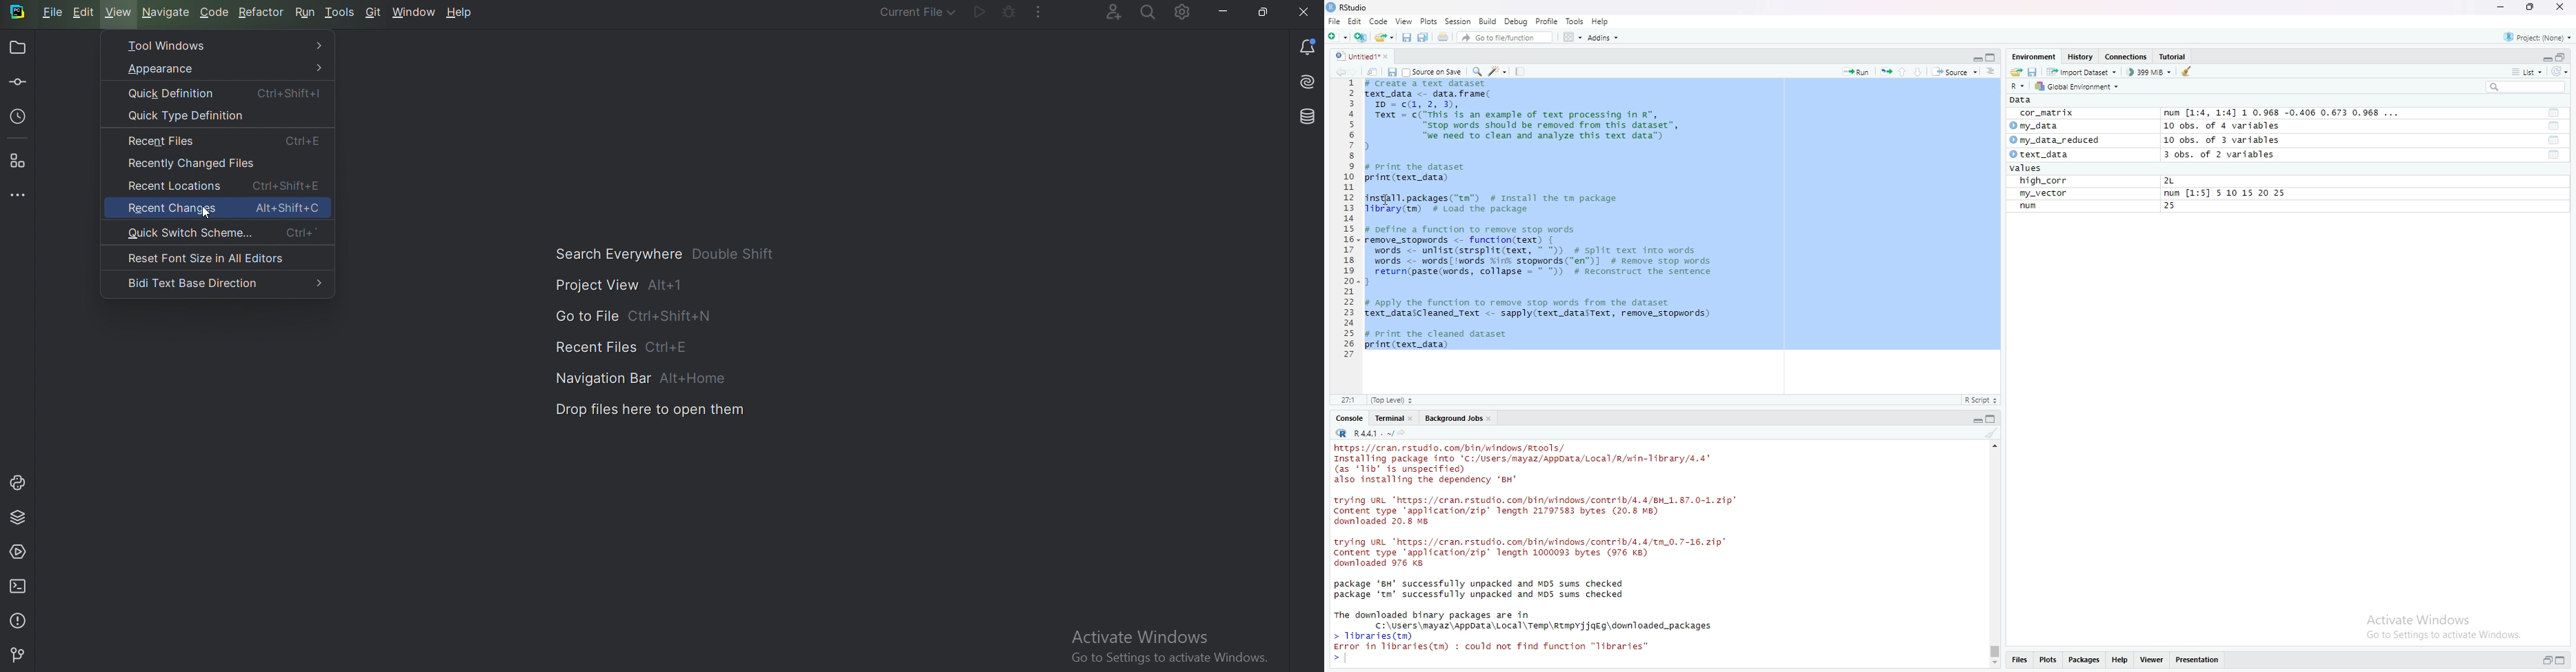  Describe the element at coordinates (1573, 38) in the screenshot. I see `workspace panes` at that location.